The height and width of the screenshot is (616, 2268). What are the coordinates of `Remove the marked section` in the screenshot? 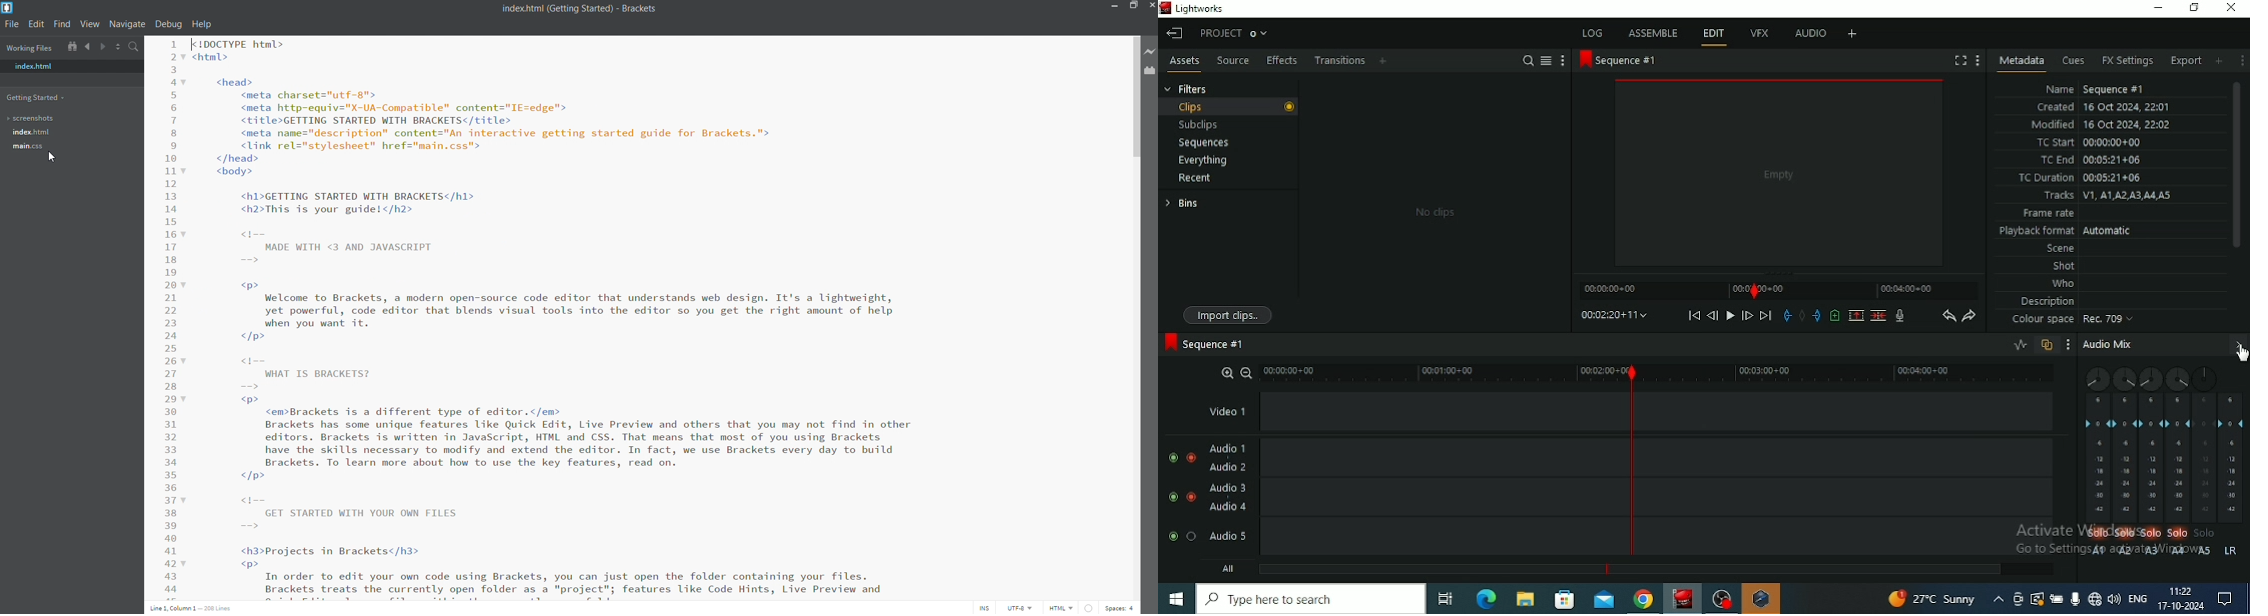 It's located at (1856, 316).